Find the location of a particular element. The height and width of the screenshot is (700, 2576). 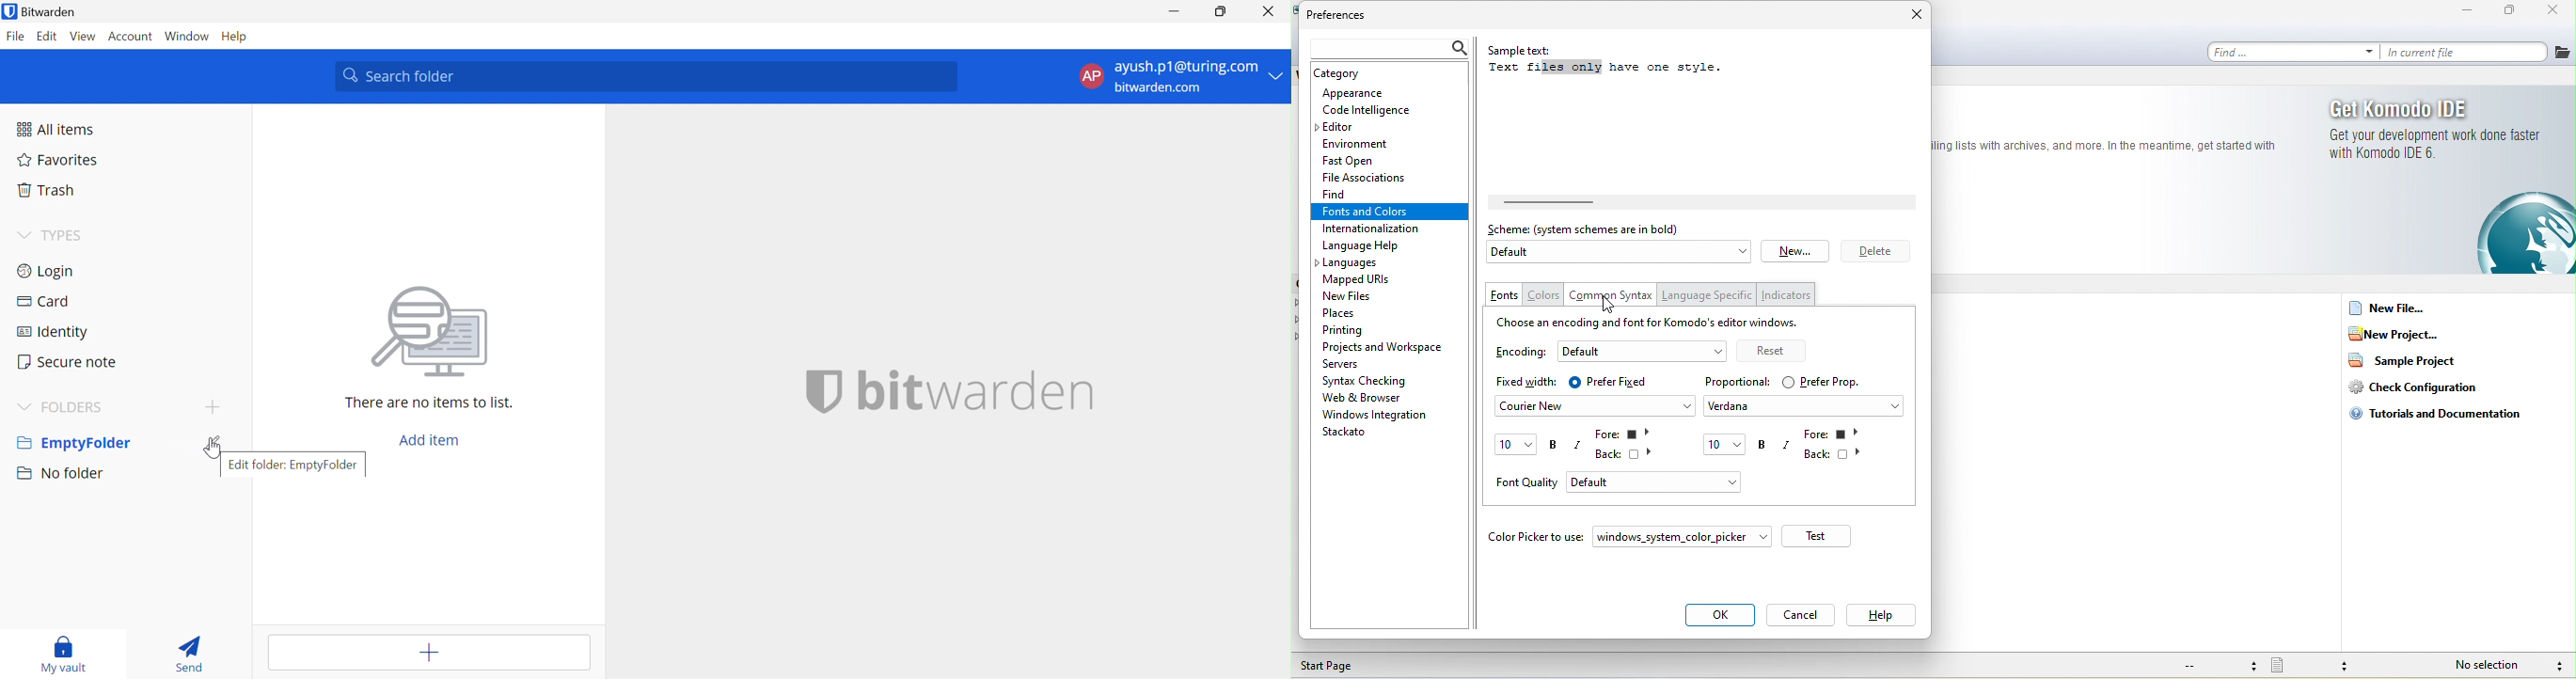

Edit folder: EmptyFolder is located at coordinates (293, 463).